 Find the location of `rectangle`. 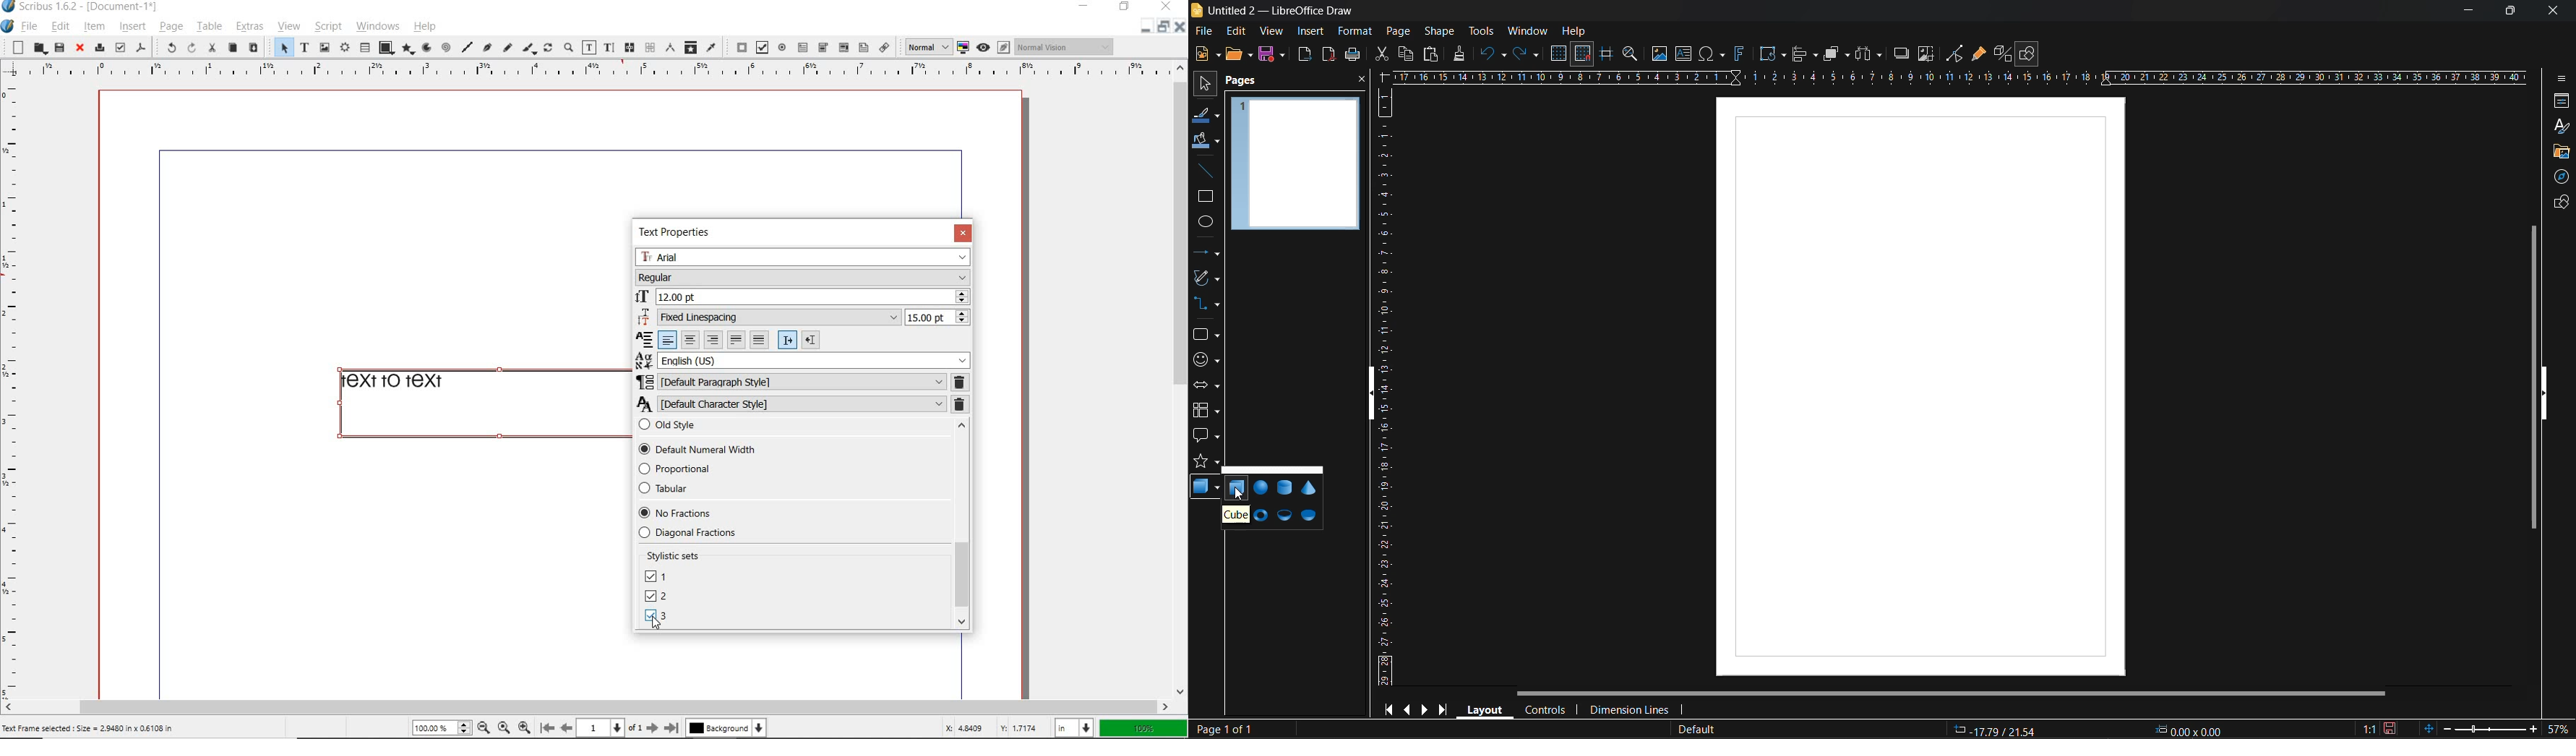

rectangle is located at coordinates (1206, 197).